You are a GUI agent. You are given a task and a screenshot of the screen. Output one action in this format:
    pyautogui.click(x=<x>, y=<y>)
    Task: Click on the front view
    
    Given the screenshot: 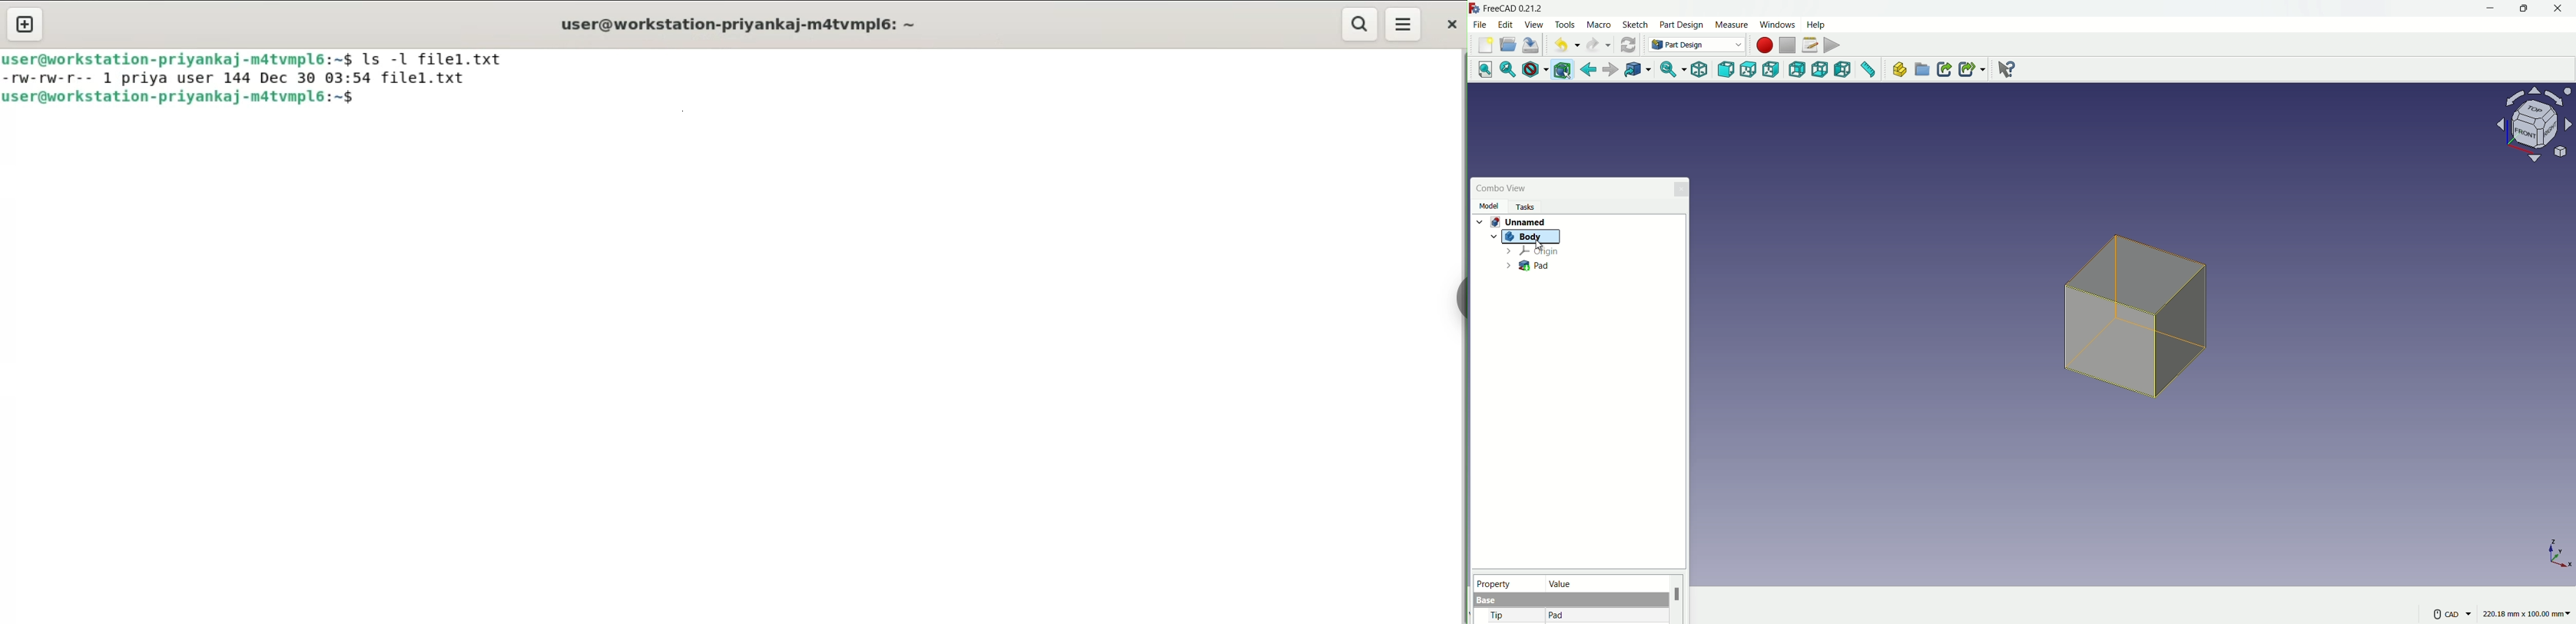 What is the action you would take?
    pyautogui.click(x=1727, y=70)
    